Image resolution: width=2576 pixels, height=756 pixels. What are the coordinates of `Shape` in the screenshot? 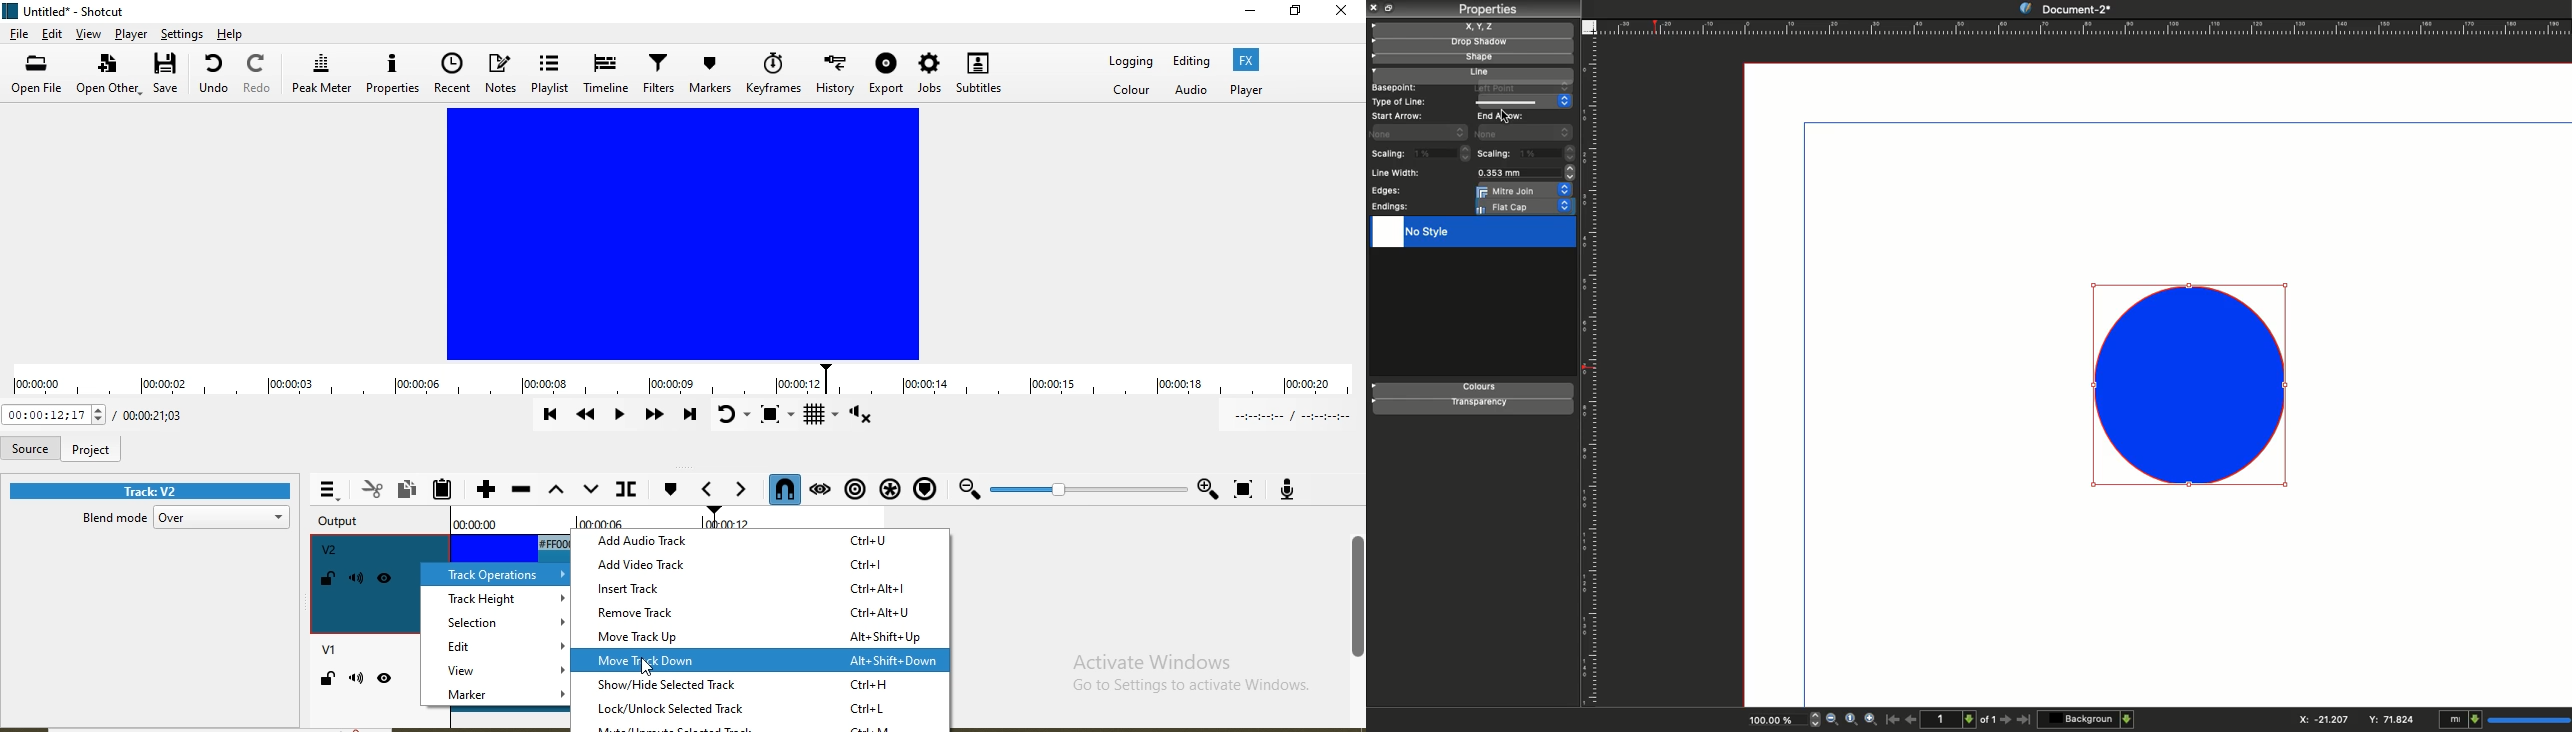 It's located at (2193, 384).